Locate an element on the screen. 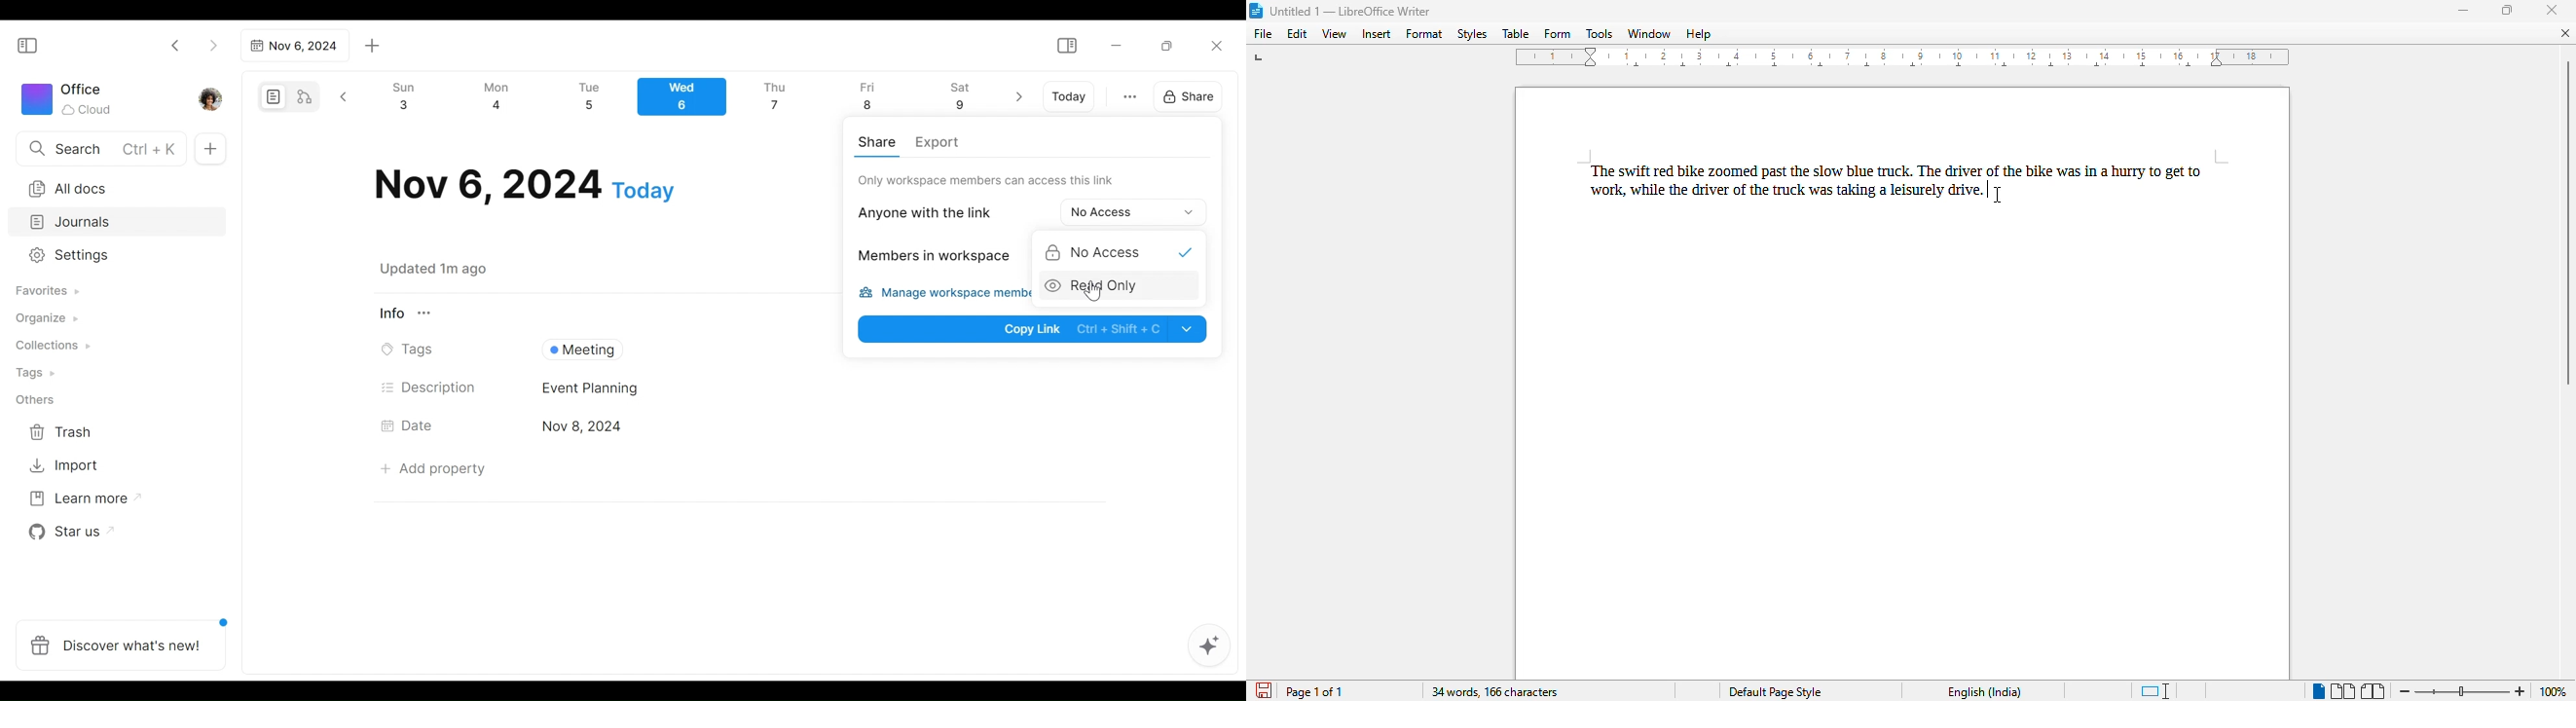  Description is located at coordinates (430, 387).